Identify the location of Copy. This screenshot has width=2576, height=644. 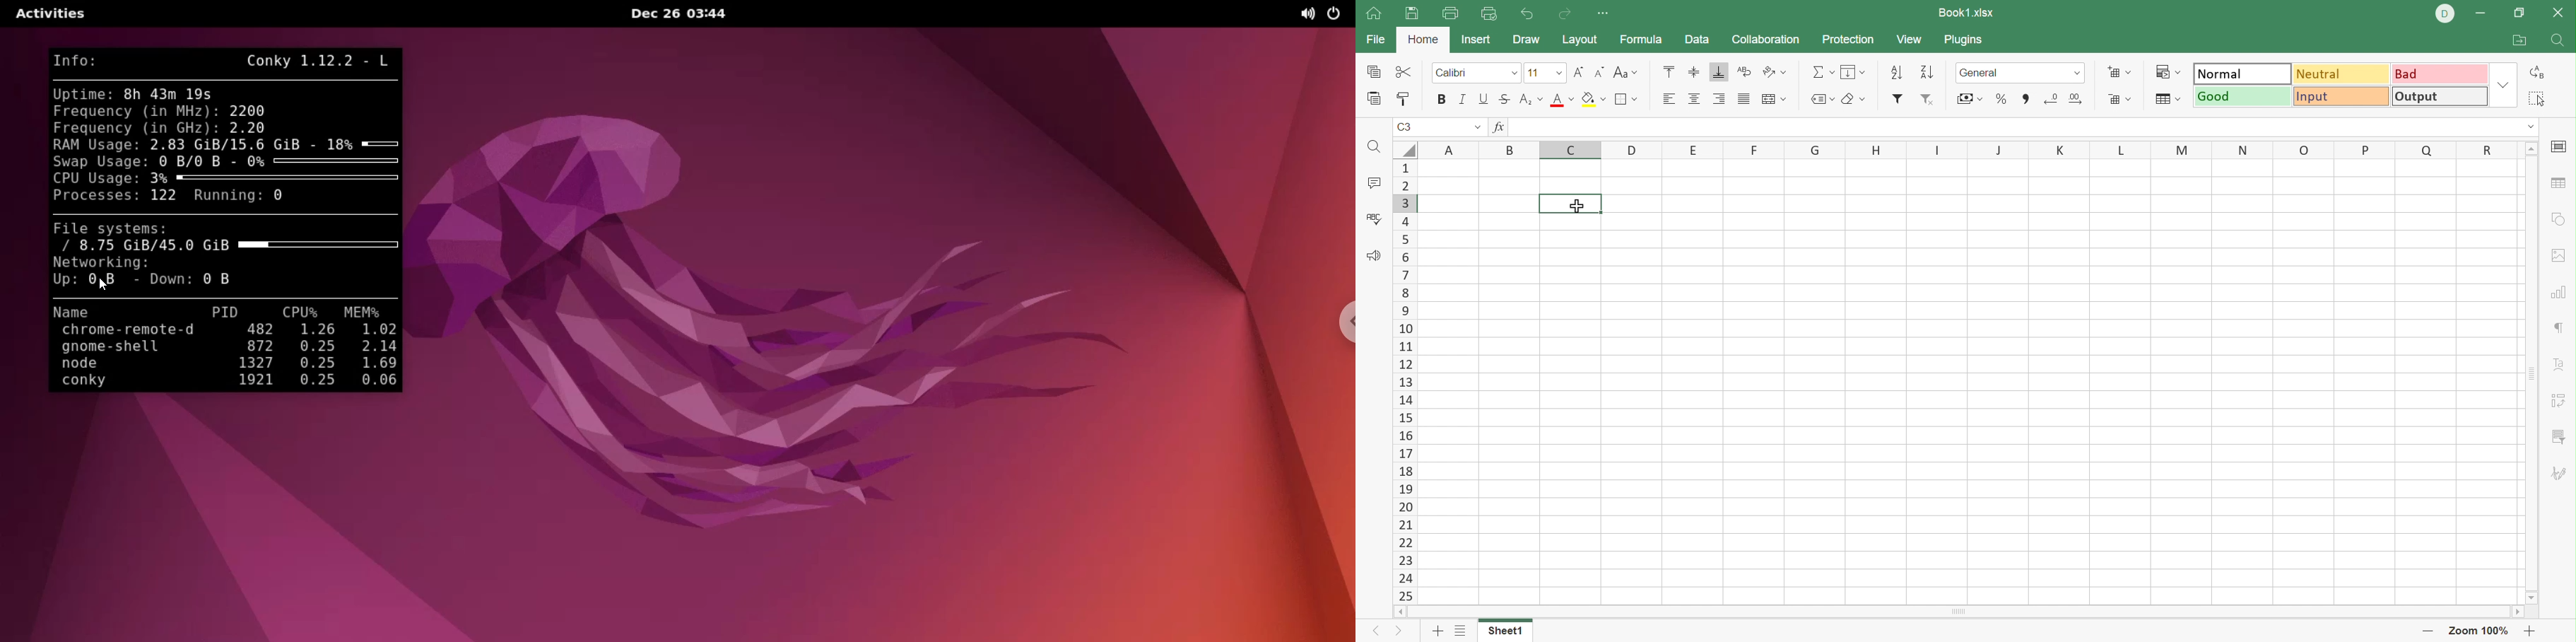
(1376, 71).